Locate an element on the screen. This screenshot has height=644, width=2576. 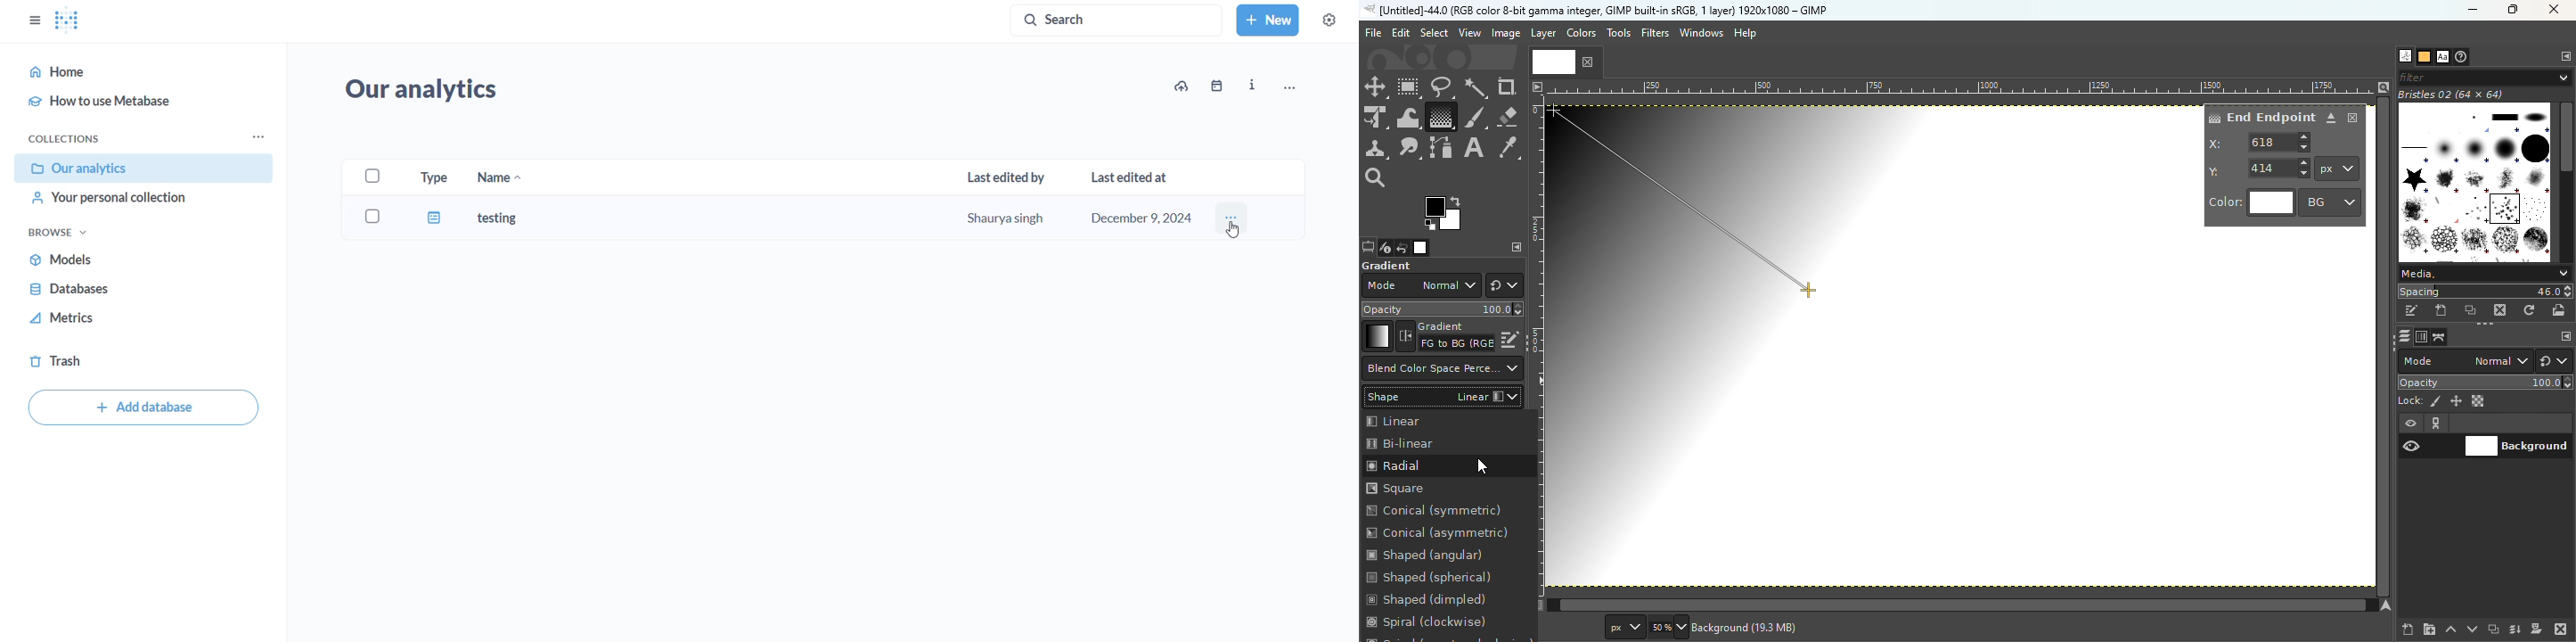
Scroll bar is located at coordinates (2566, 179).